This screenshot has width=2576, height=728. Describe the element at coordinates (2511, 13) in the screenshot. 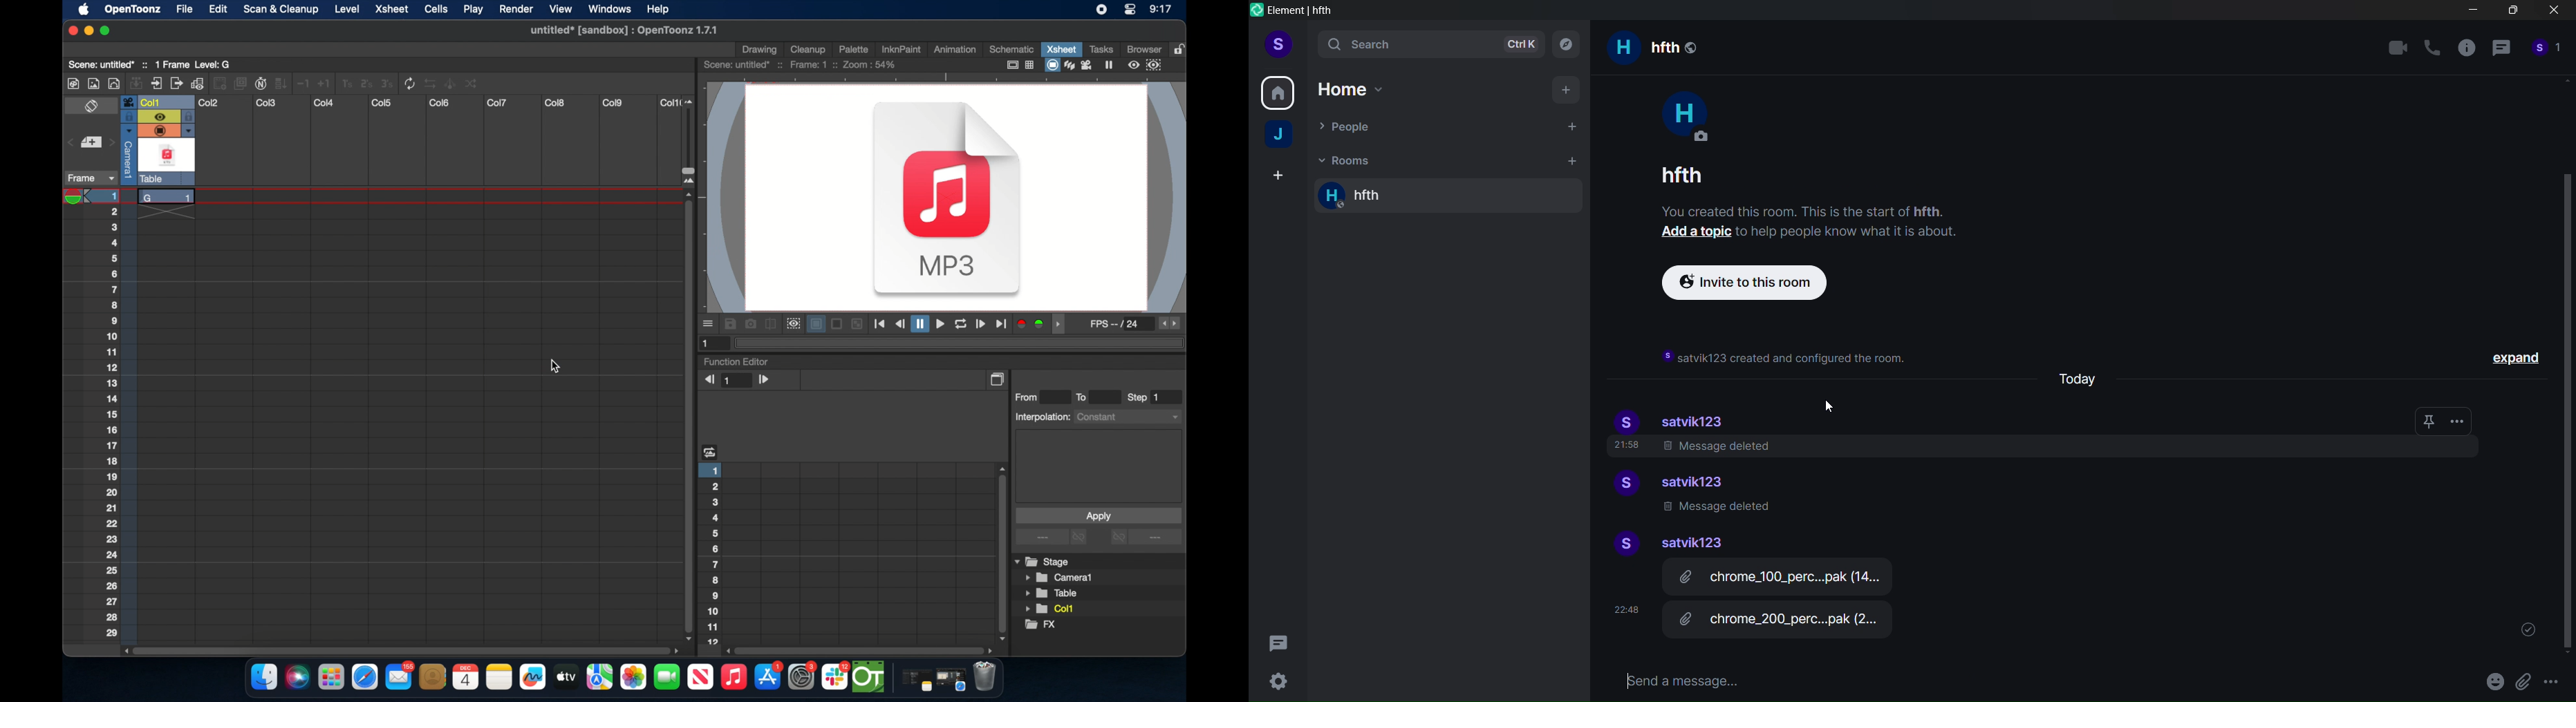

I see `maximize` at that location.